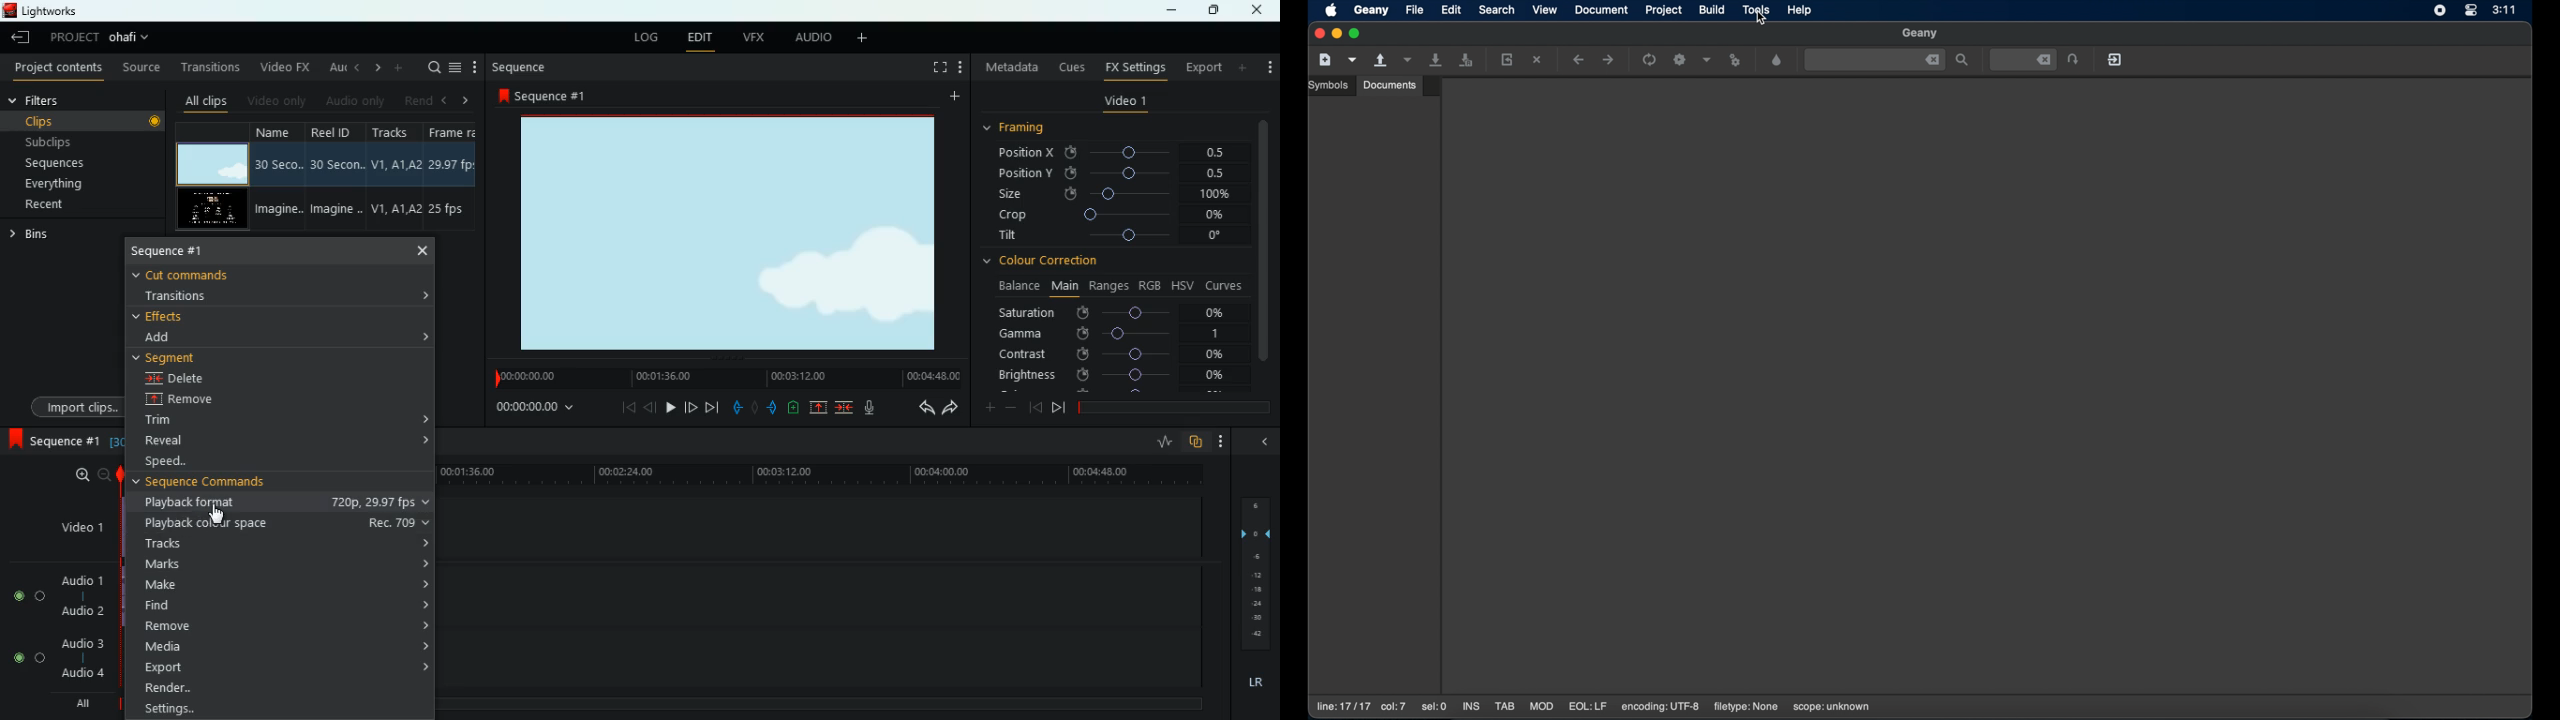  What do you see at coordinates (277, 102) in the screenshot?
I see `video only` at bounding box center [277, 102].